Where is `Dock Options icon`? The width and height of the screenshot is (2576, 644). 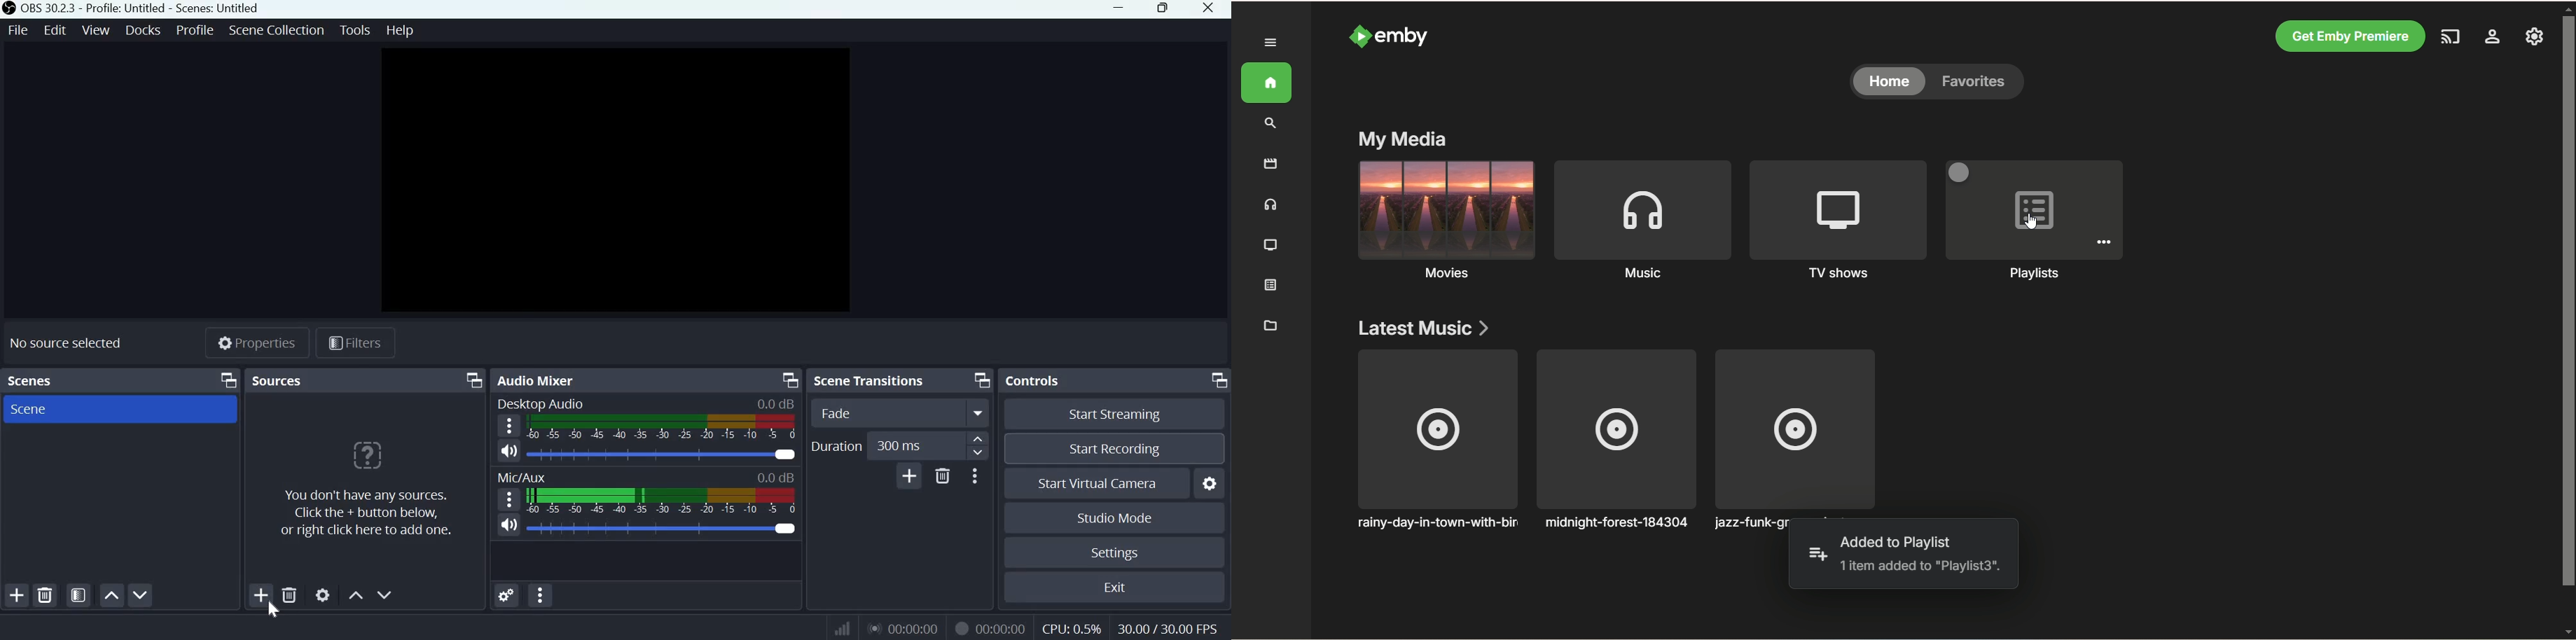
Dock Options icon is located at coordinates (982, 380).